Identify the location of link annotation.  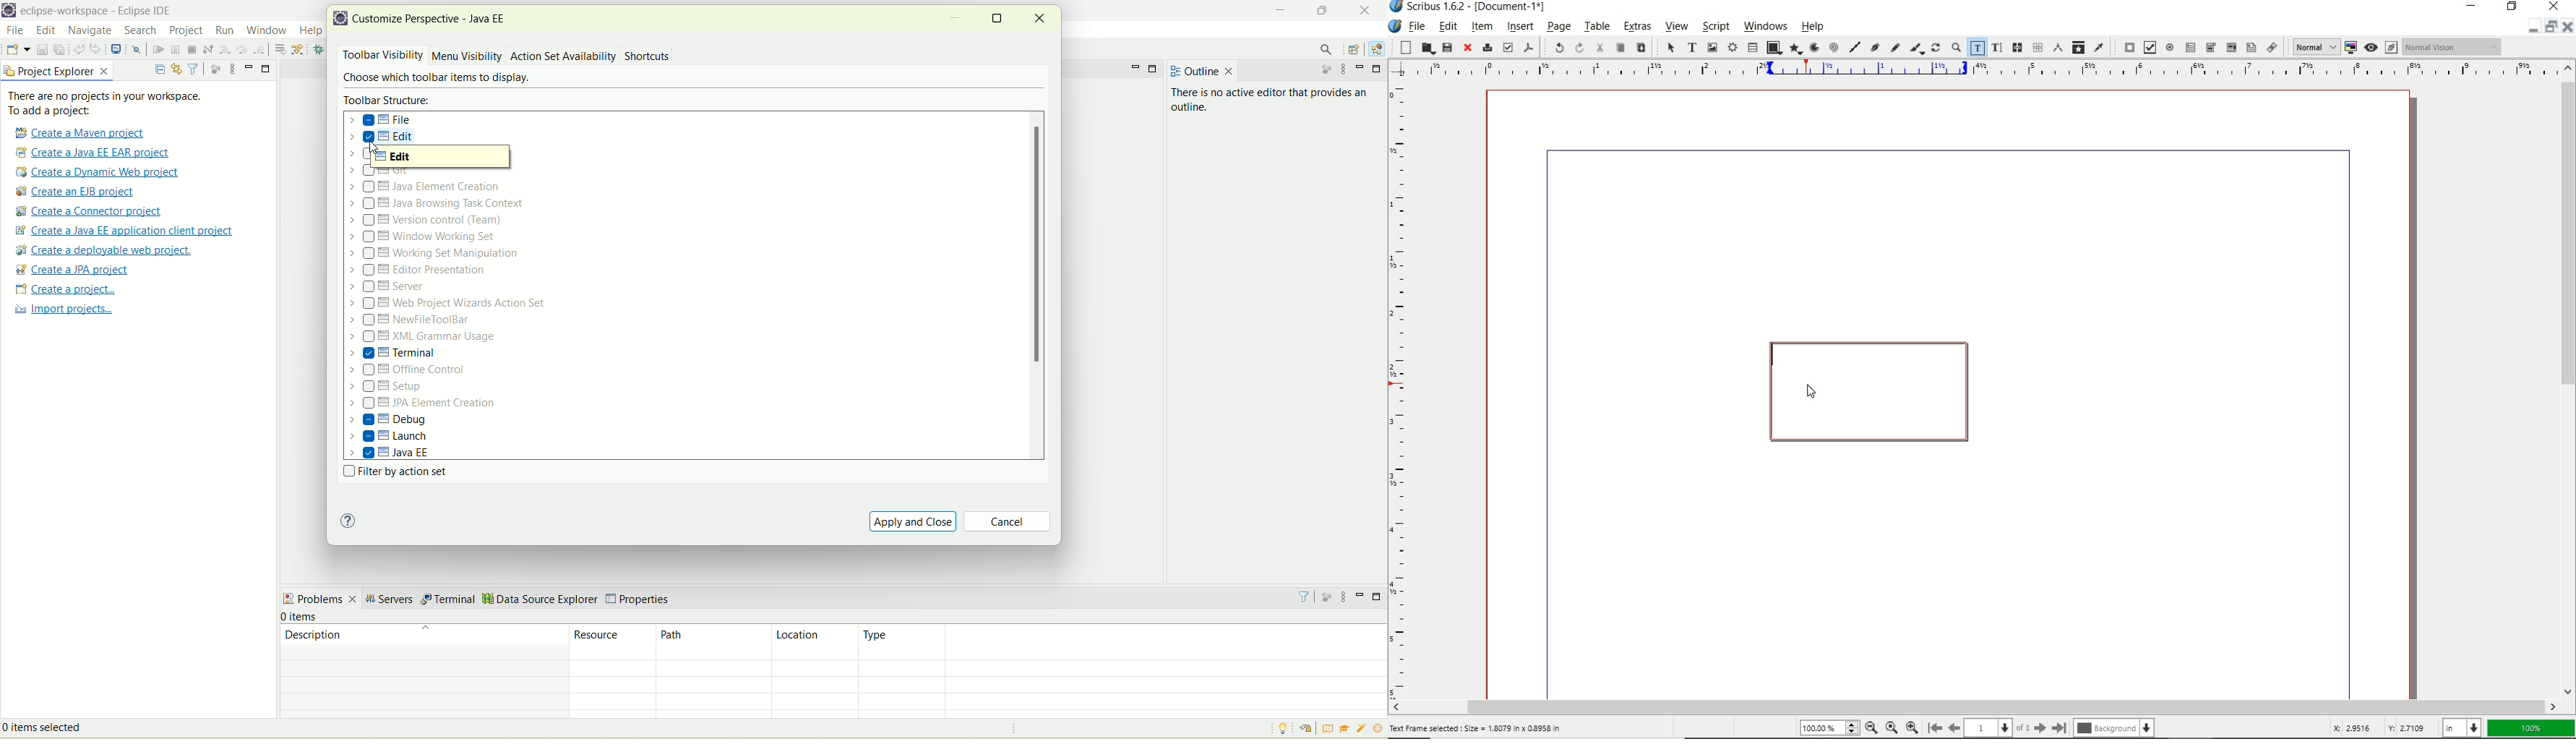
(2274, 48).